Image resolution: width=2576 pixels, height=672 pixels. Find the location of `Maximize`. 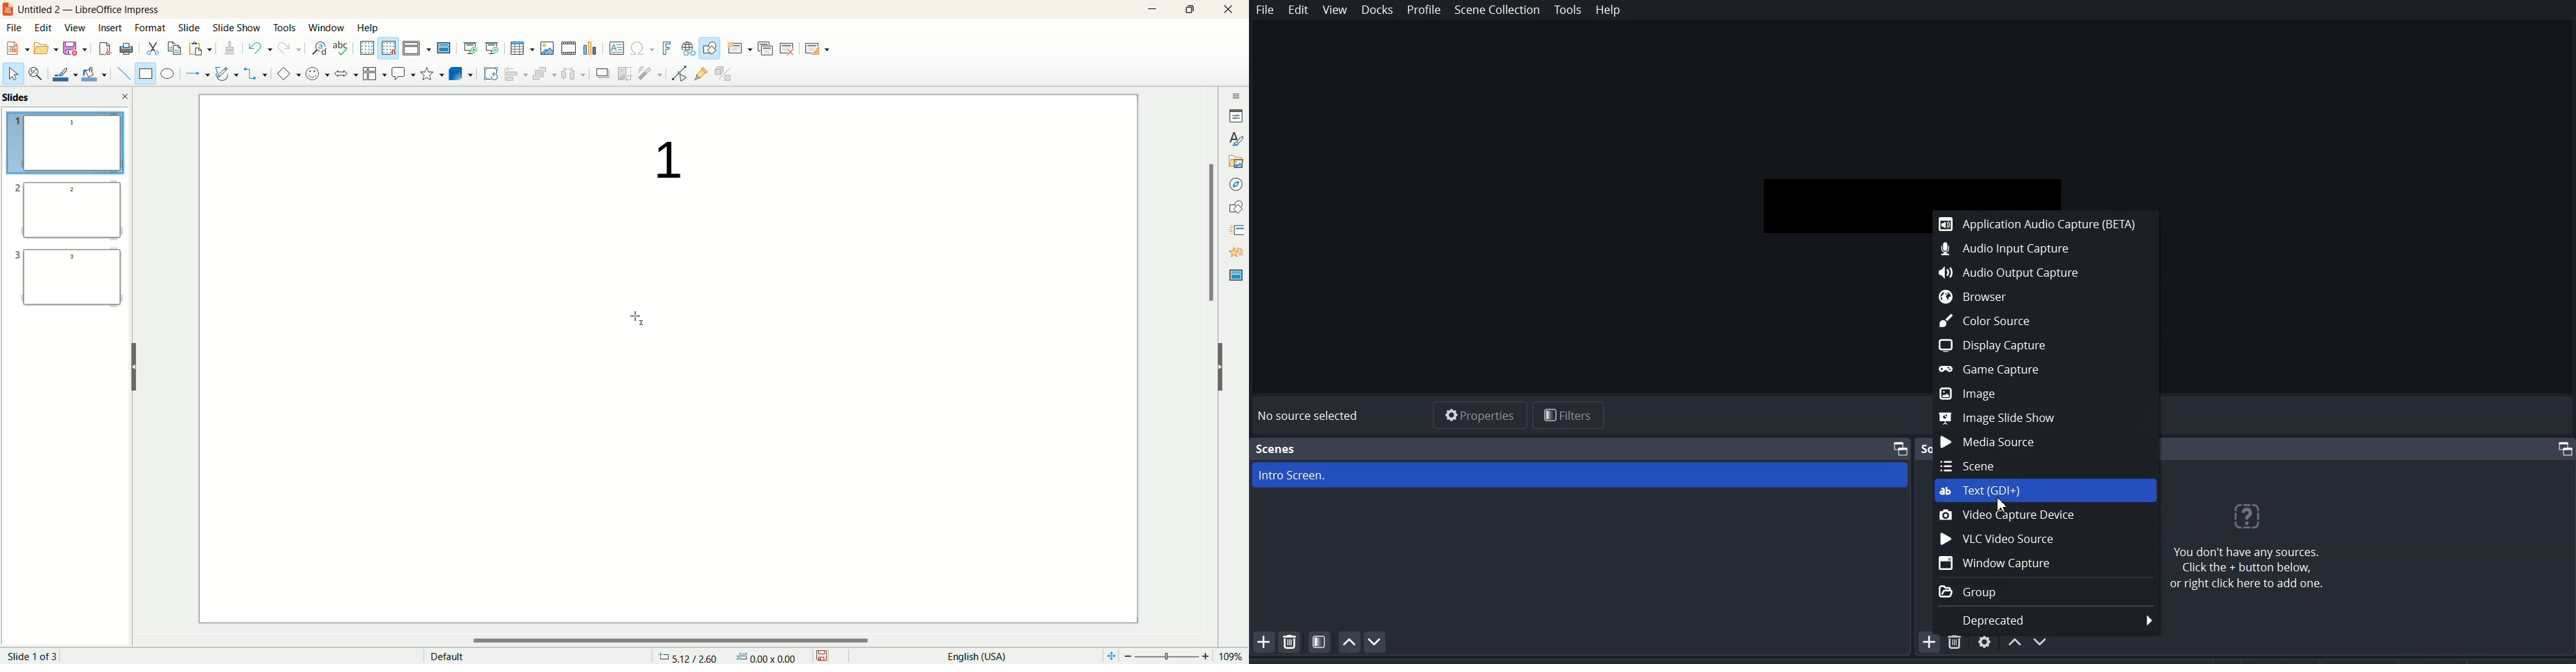

Maximize is located at coordinates (1901, 448).